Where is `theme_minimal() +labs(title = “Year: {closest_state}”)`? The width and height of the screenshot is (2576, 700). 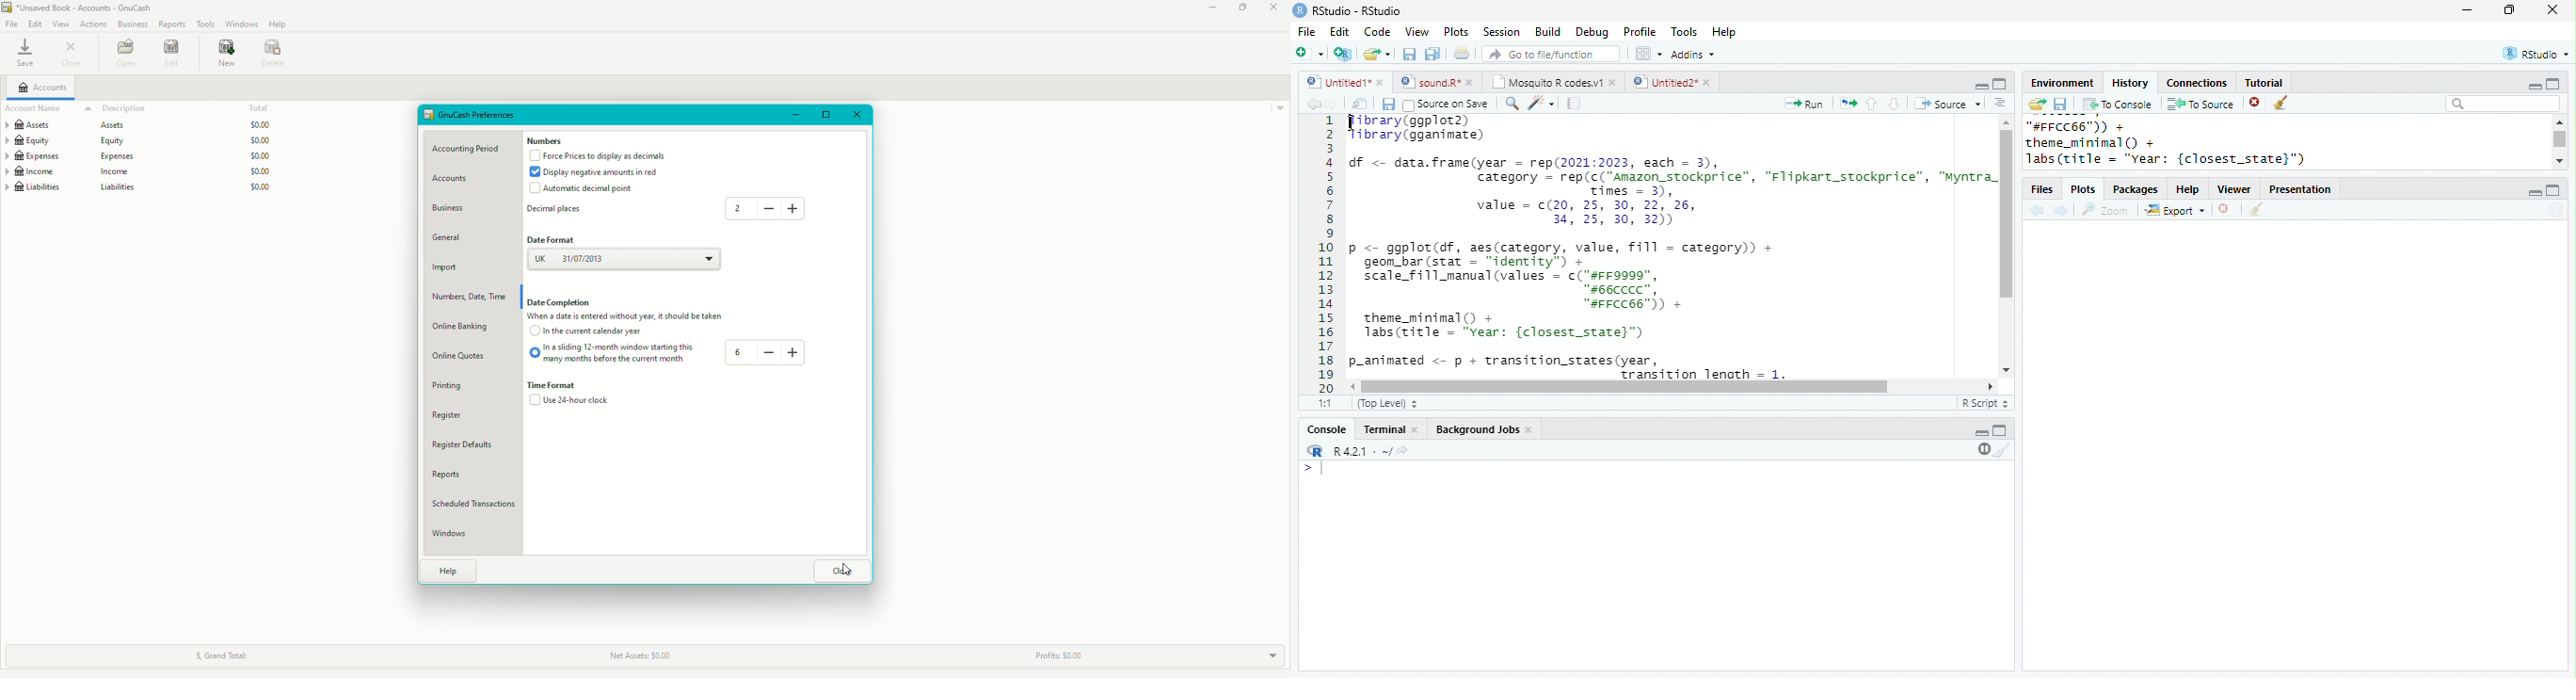 theme_minimal() +labs(title = “Year: {closest_state}”) is located at coordinates (1512, 327).